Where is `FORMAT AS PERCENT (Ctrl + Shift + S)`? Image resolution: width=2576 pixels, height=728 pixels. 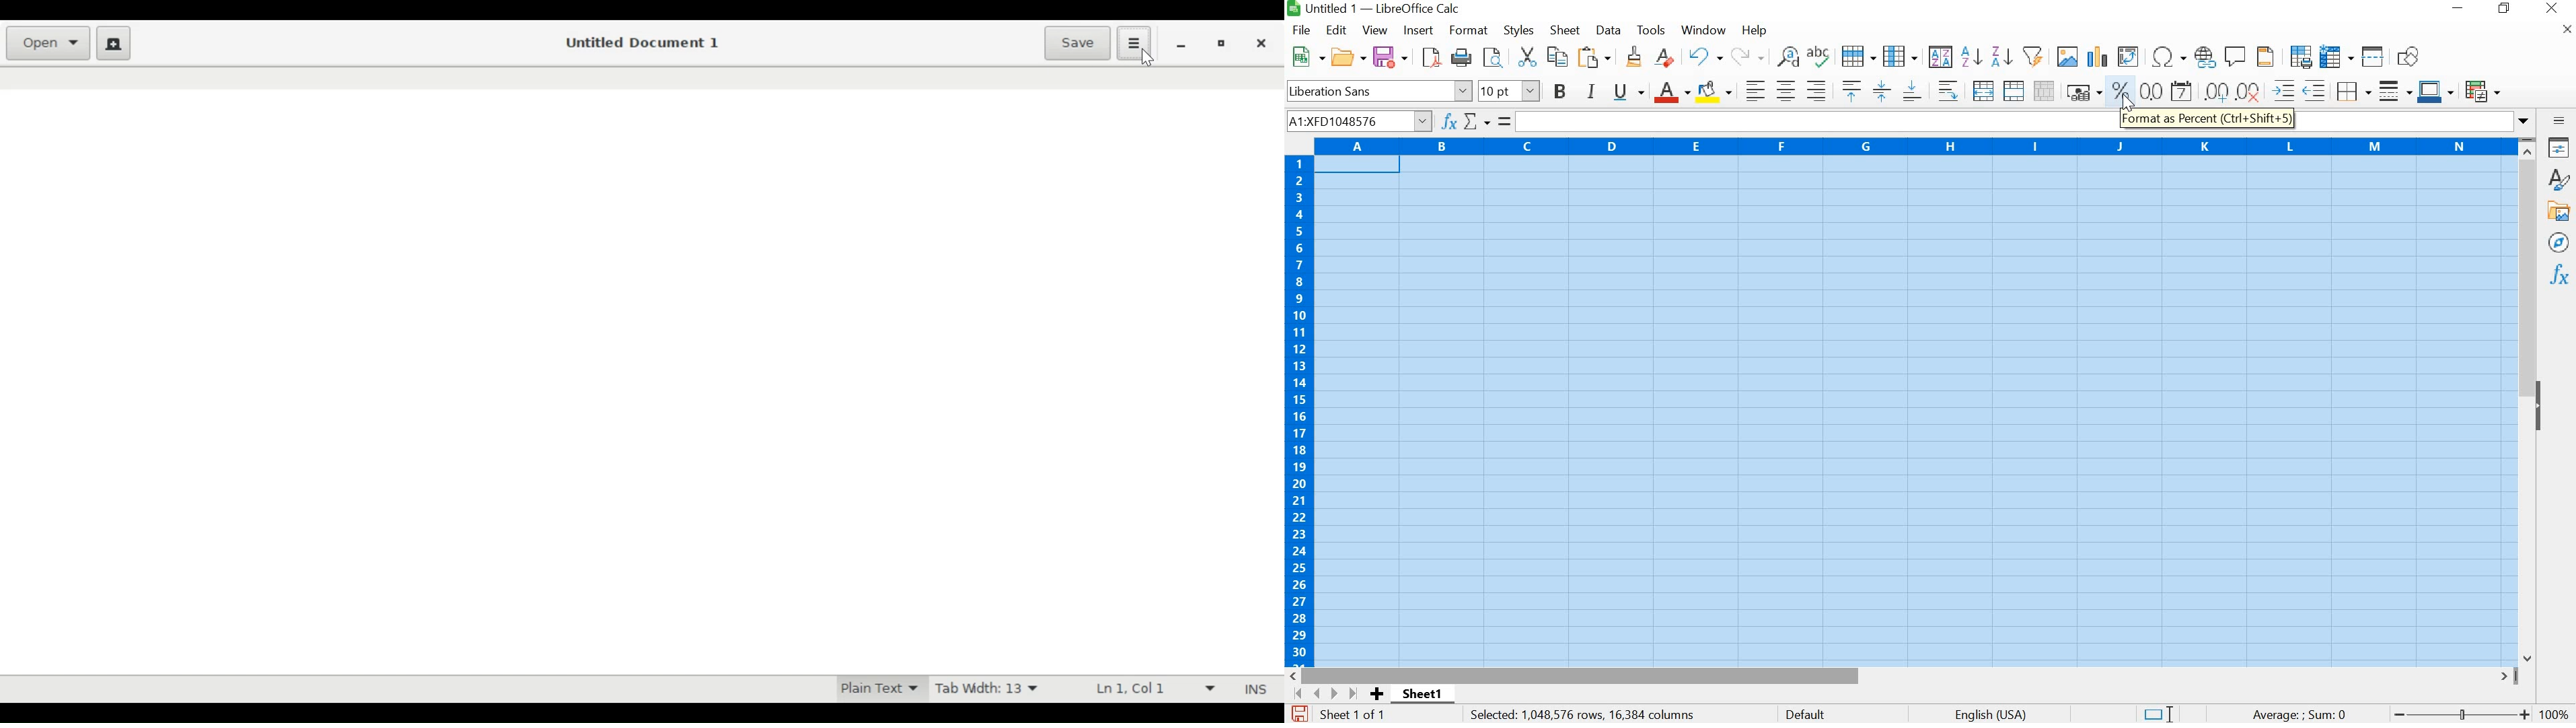 FORMAT AS PERCENT (Ctrl + Shift + S) is located at coordinates (2212, 118).